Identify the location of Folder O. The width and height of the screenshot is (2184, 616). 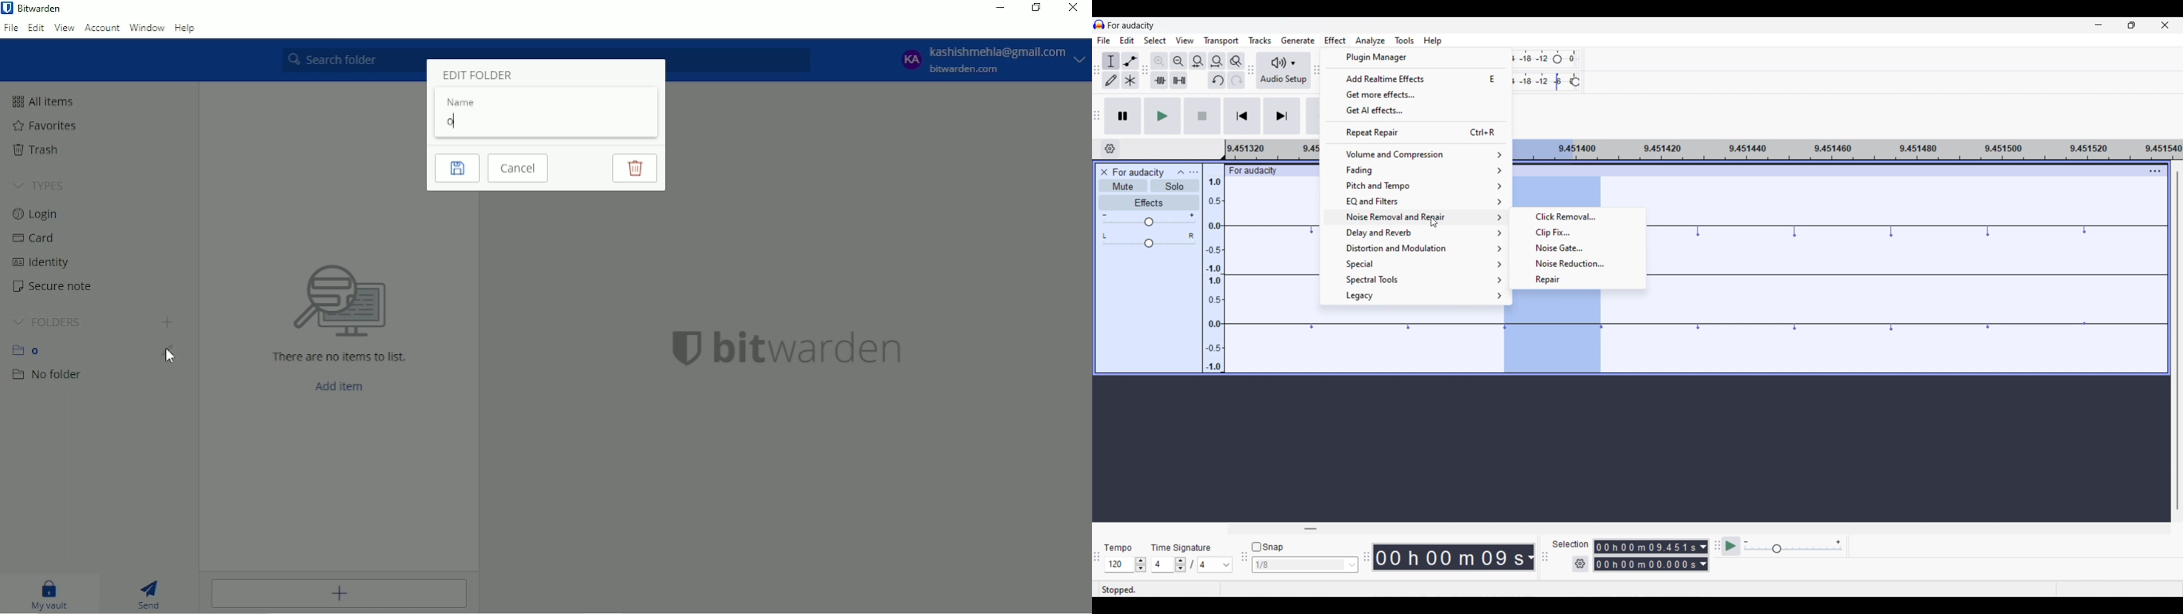
(31, 350).